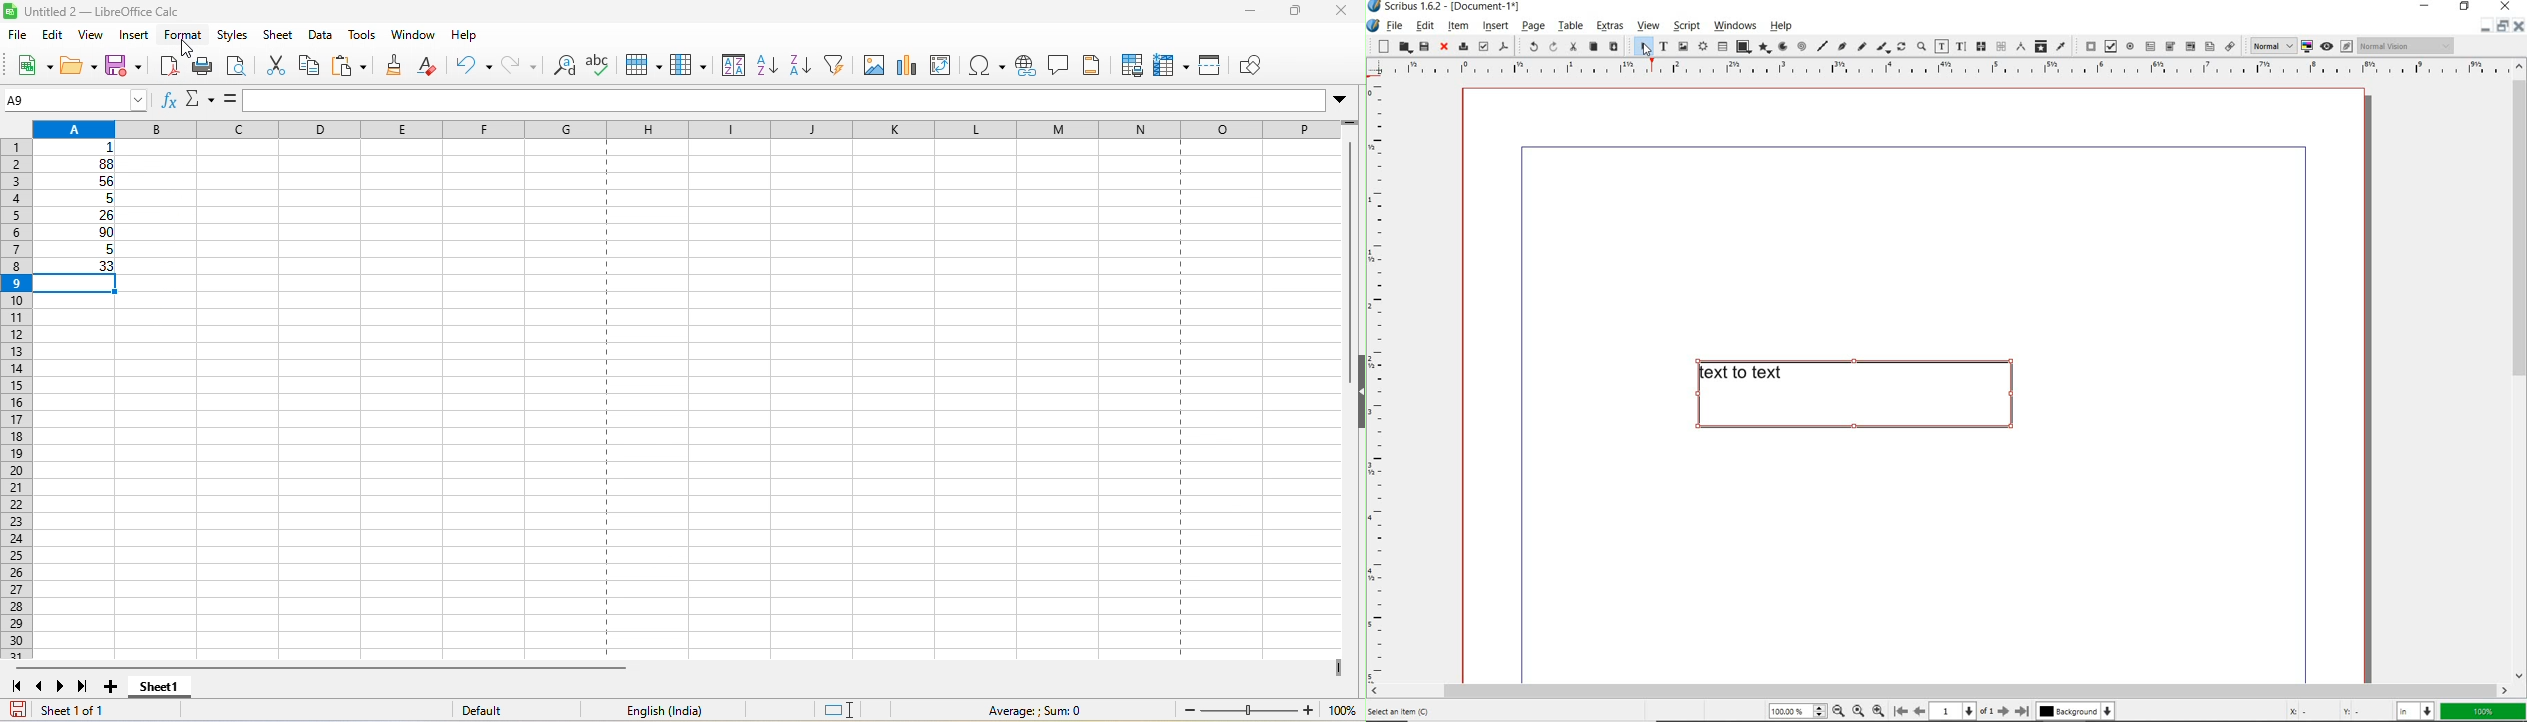  I want to click on untitled 2-libre office calc, so click(163, 12).